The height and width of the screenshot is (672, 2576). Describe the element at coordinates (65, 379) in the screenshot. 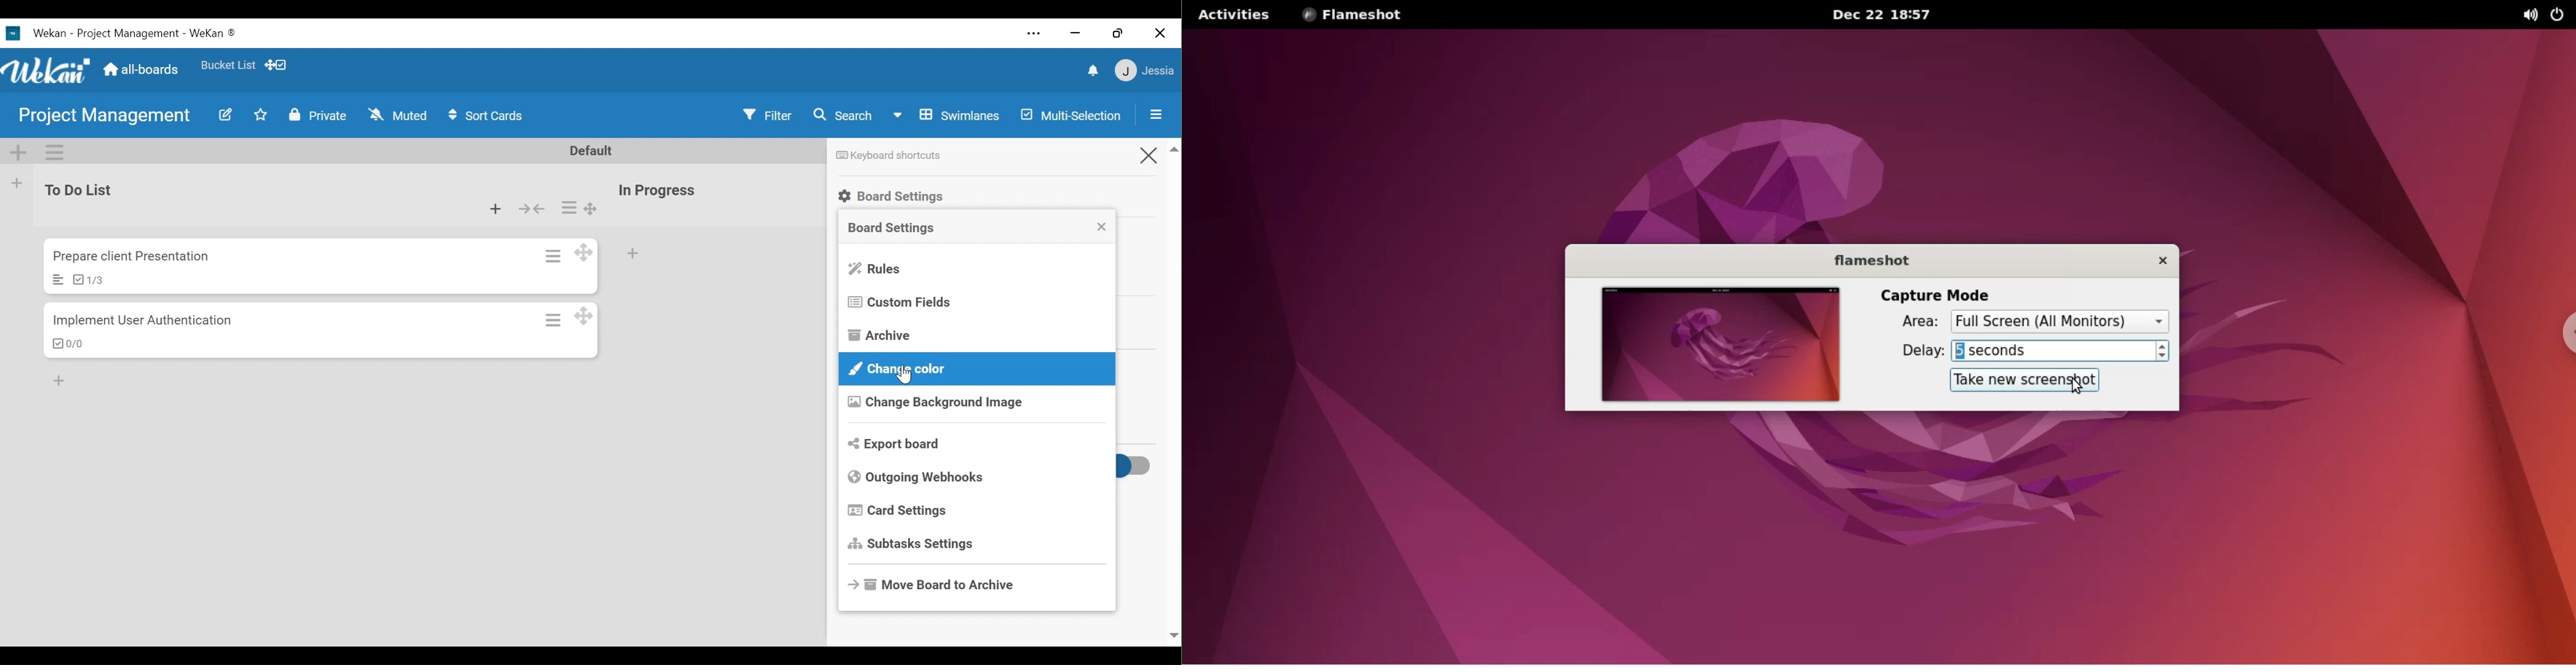

I see `add` at that location.